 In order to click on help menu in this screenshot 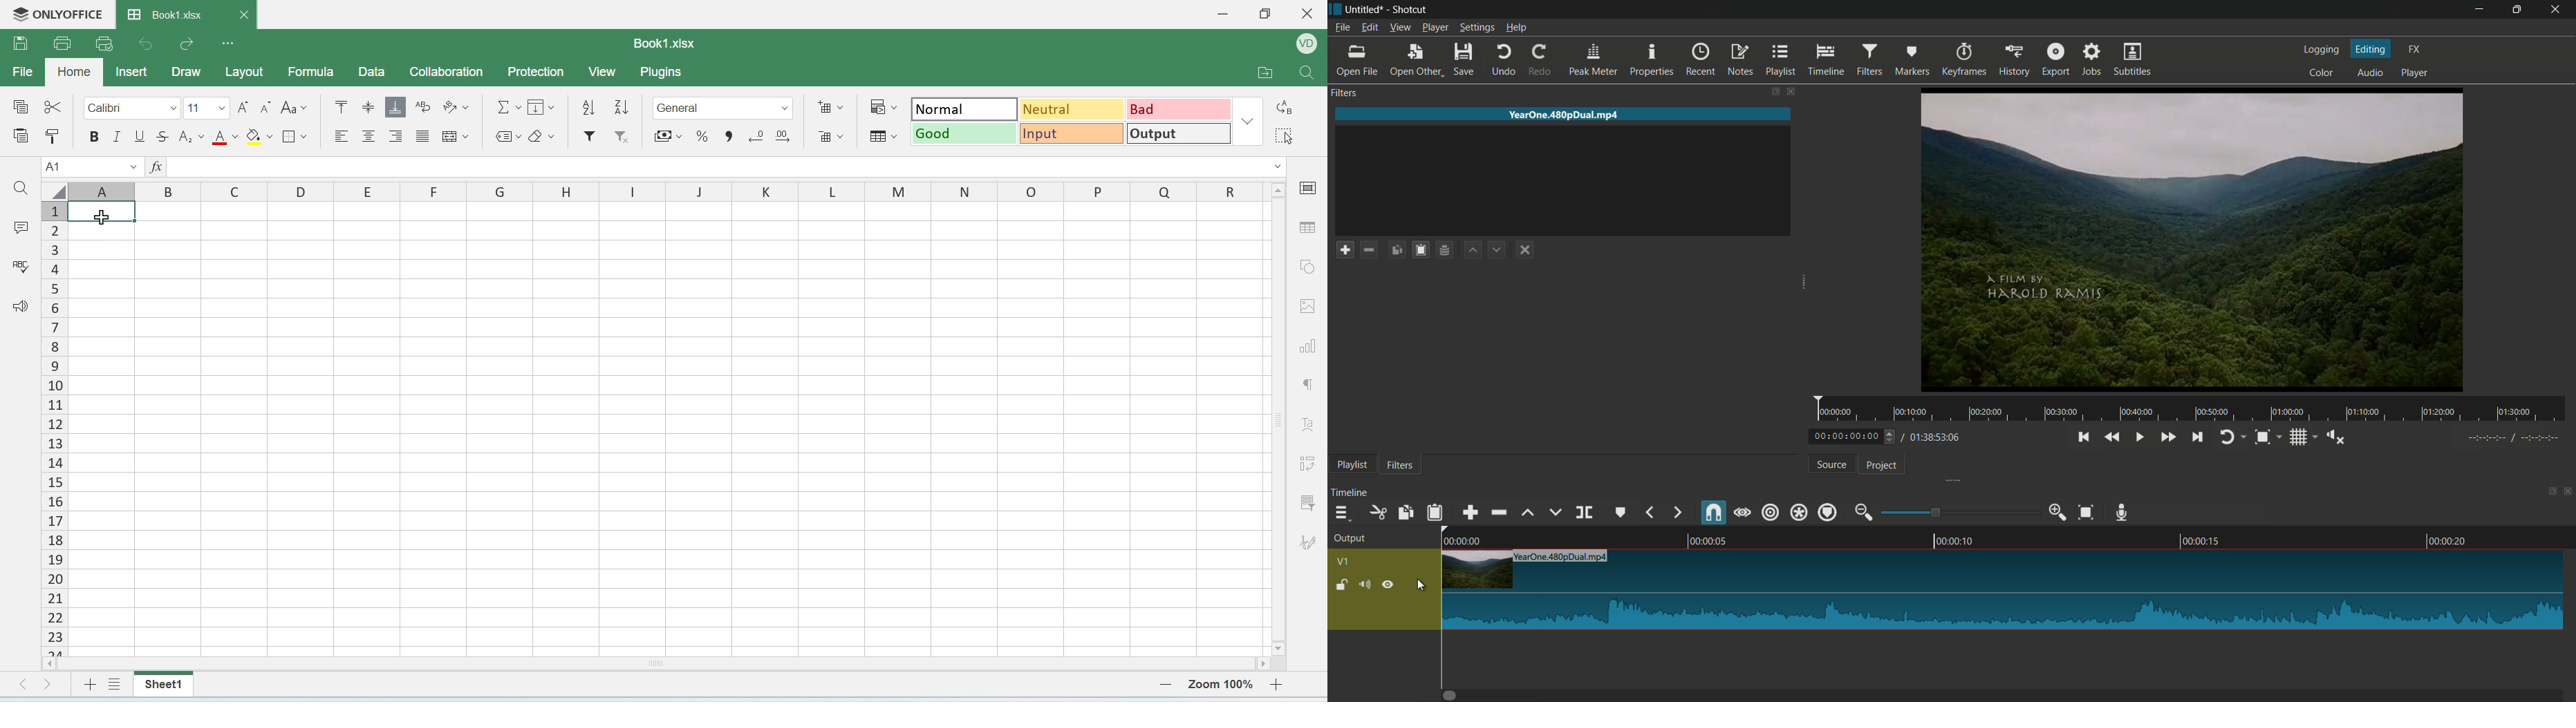, I will do `click(1516, 27)`.